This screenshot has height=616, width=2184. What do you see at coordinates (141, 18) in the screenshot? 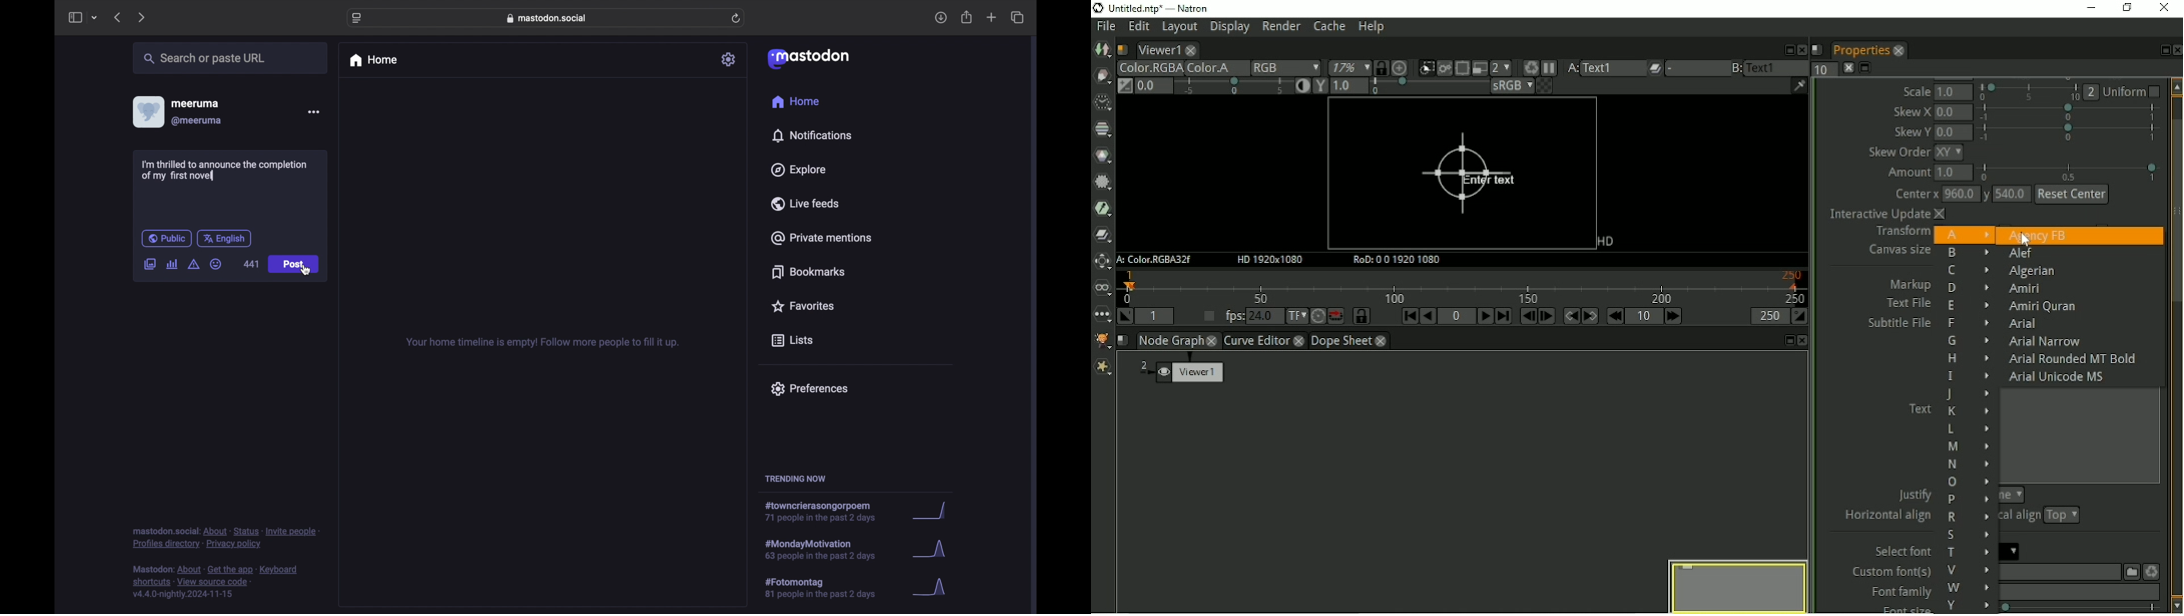
I see `next` at bounding box center [141, 18].